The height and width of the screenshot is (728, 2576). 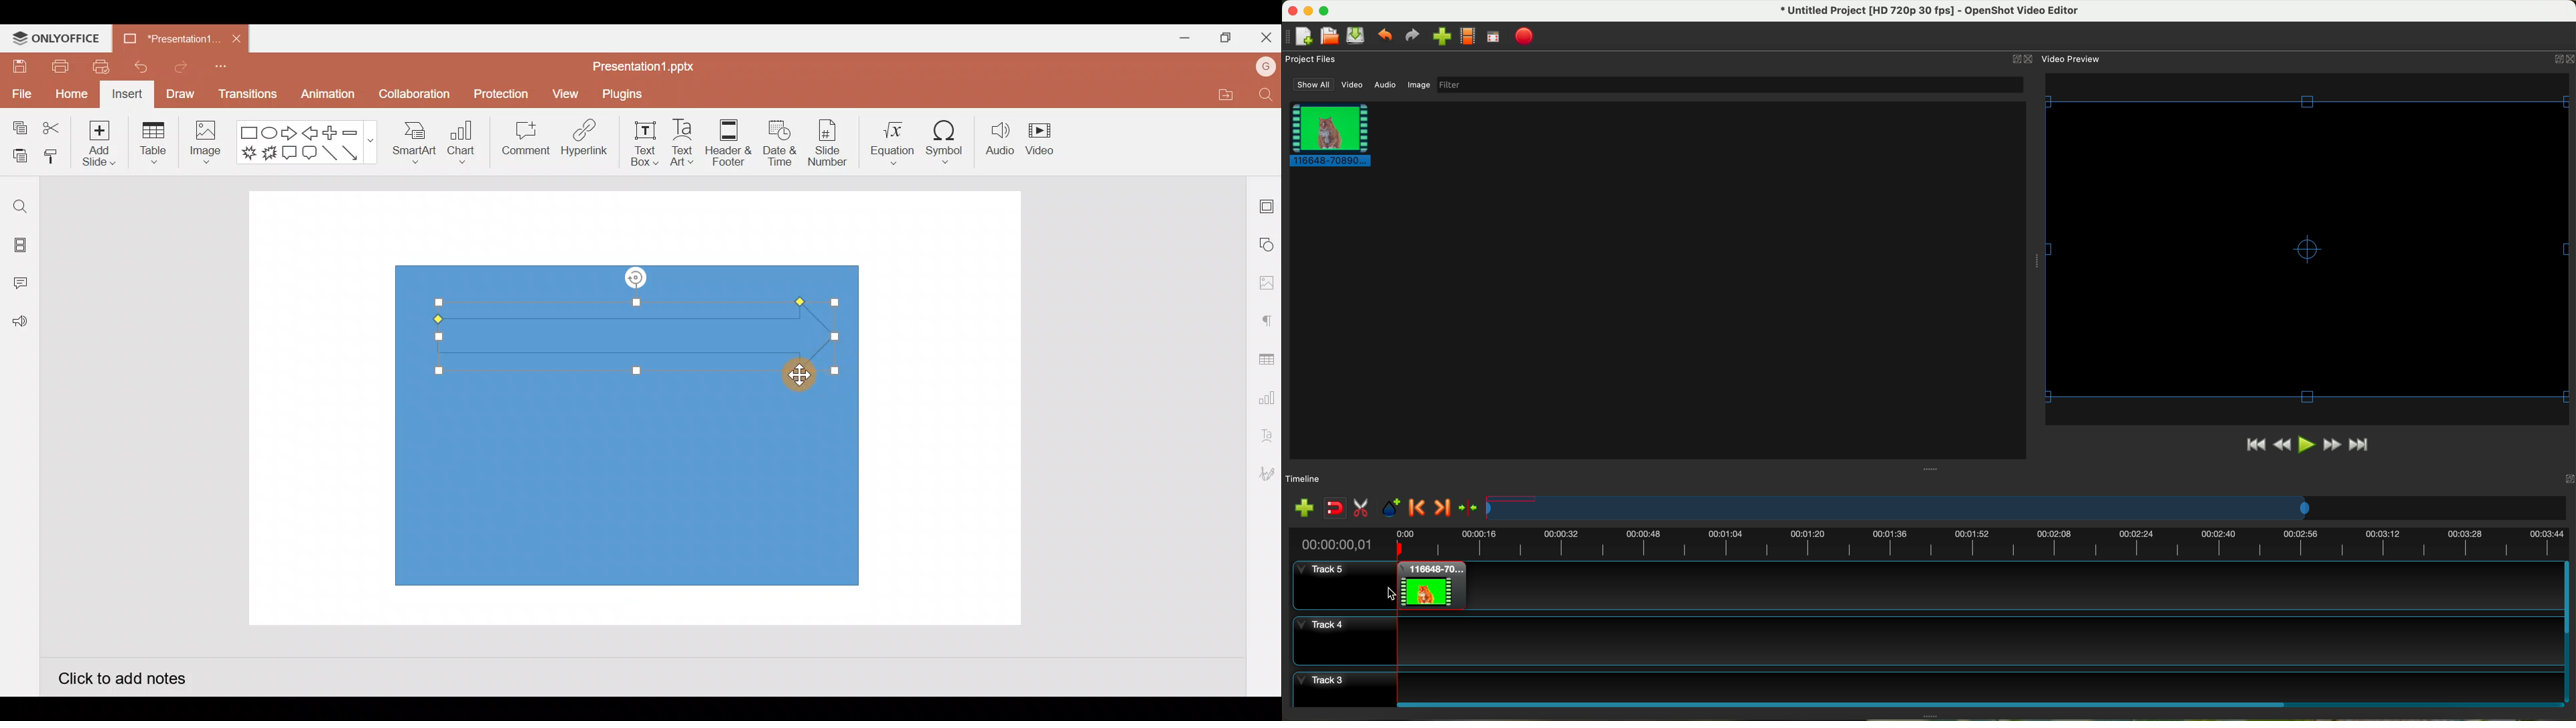 What do you see at coordinates (250, 134) in the screenshot?
I see `Rectangle` at bounding box center [250, 134].